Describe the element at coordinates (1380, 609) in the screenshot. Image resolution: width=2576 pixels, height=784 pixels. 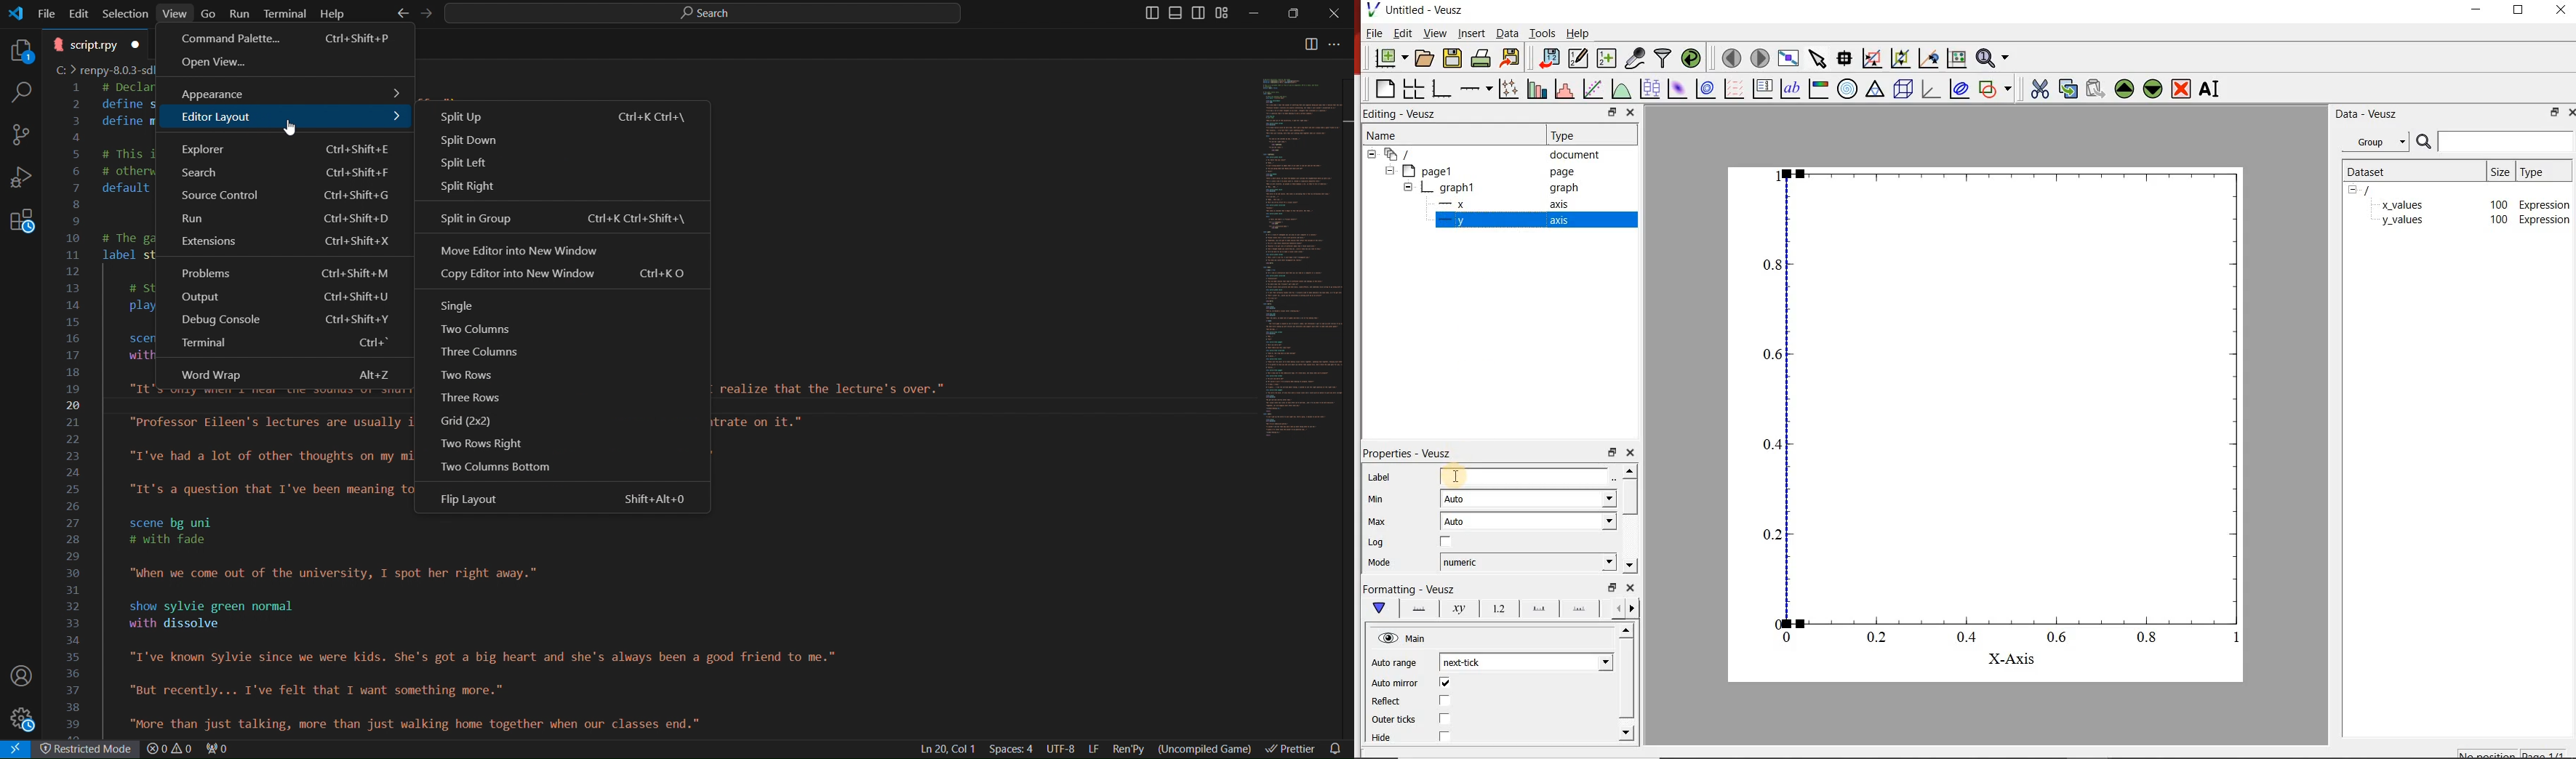
I see `main formatting` at that location.